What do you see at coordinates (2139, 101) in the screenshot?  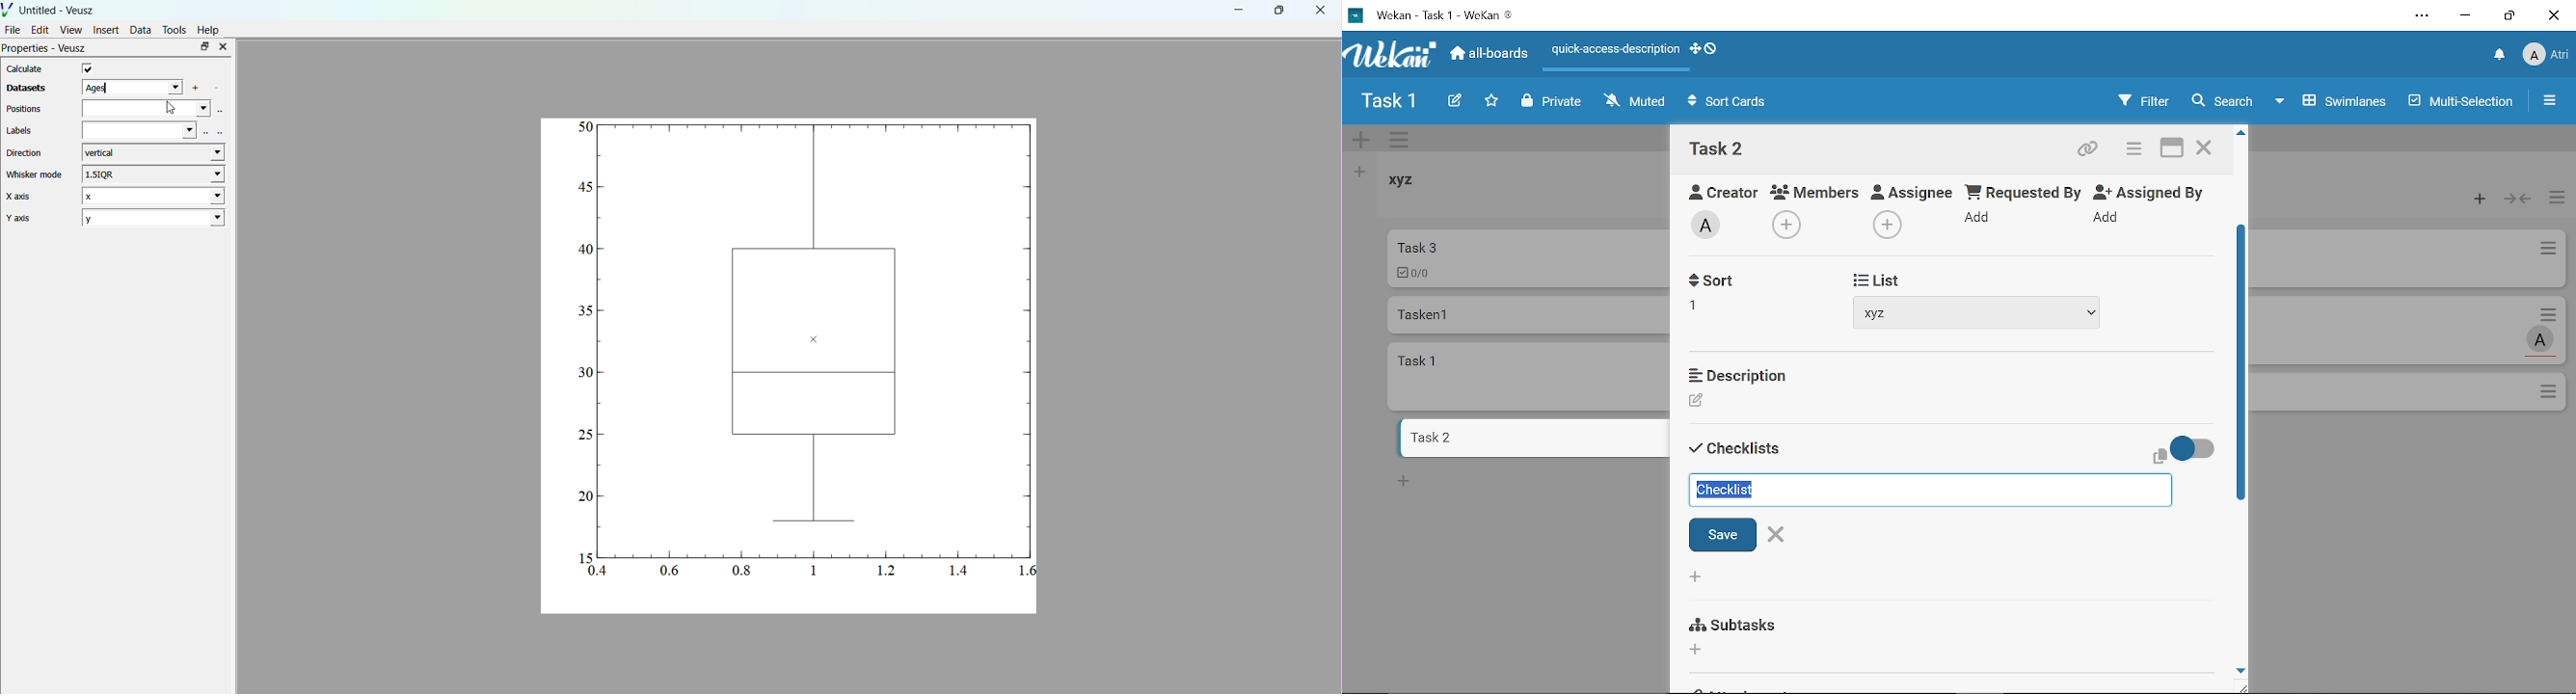 I see `Filters` at bounding box center [2139, 101].